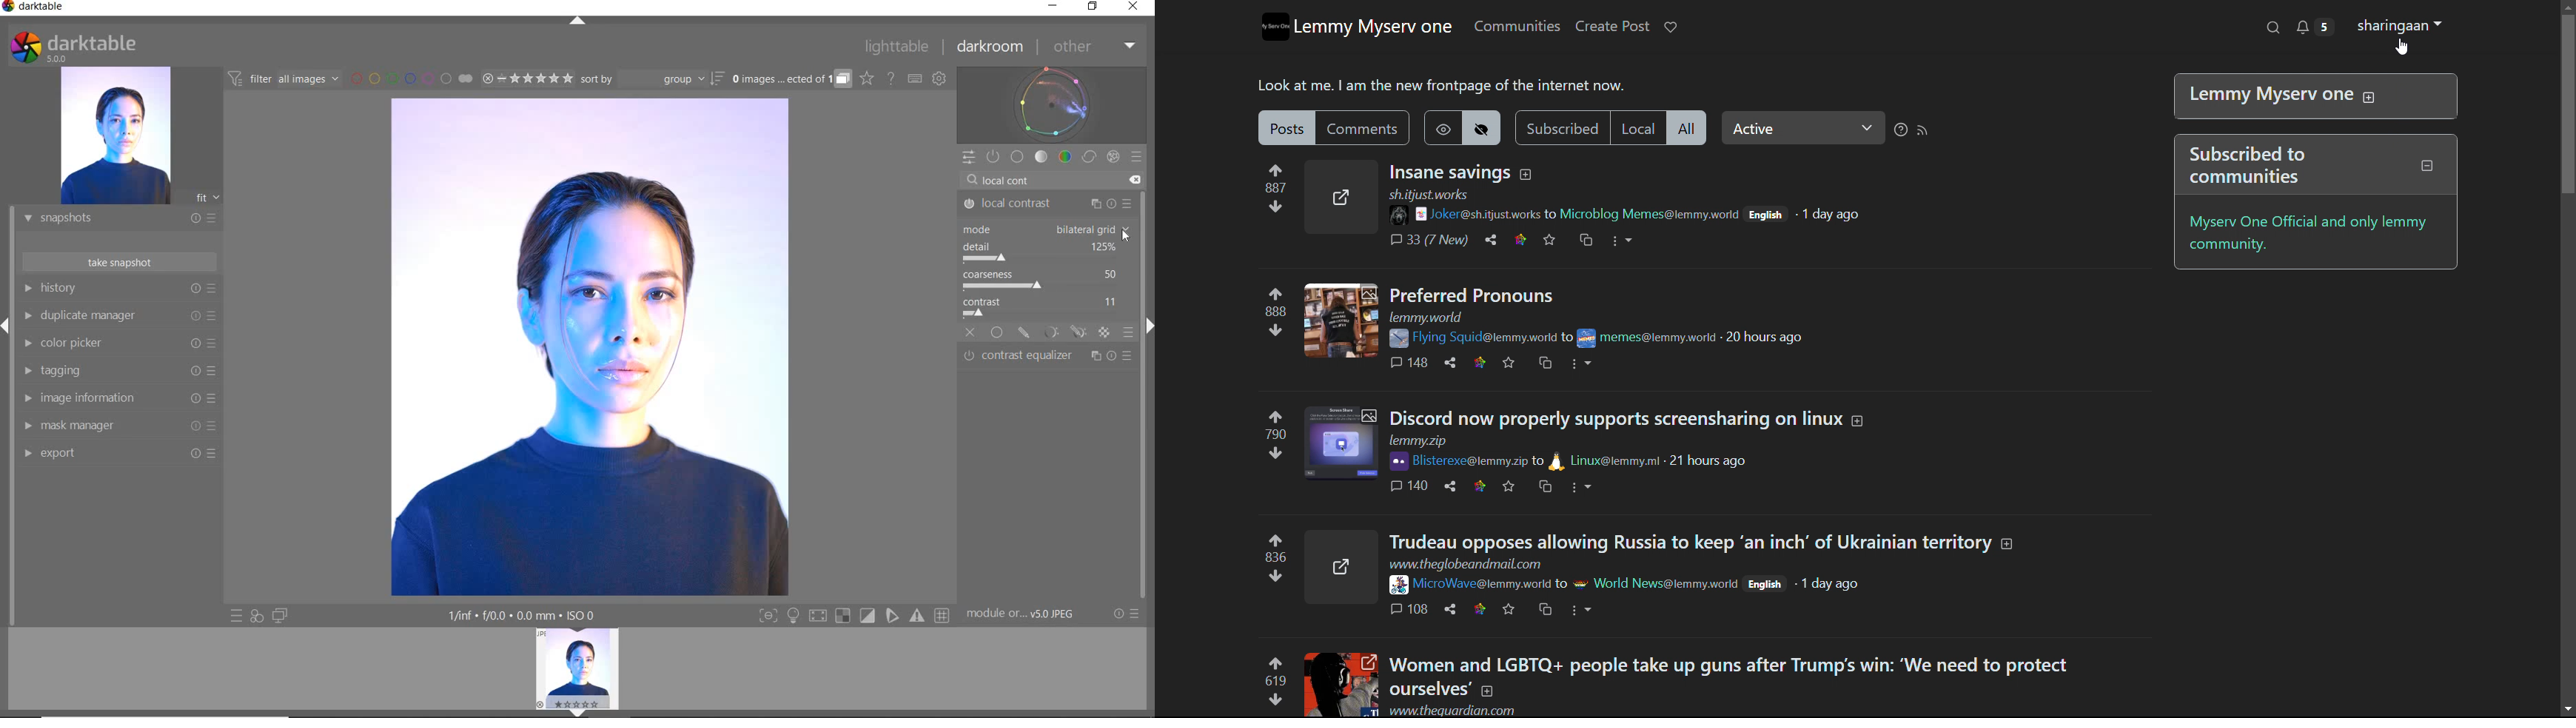 The height and width of the screenshot is (728, 2576). I want to click on scroll up, so click(2567, 6).